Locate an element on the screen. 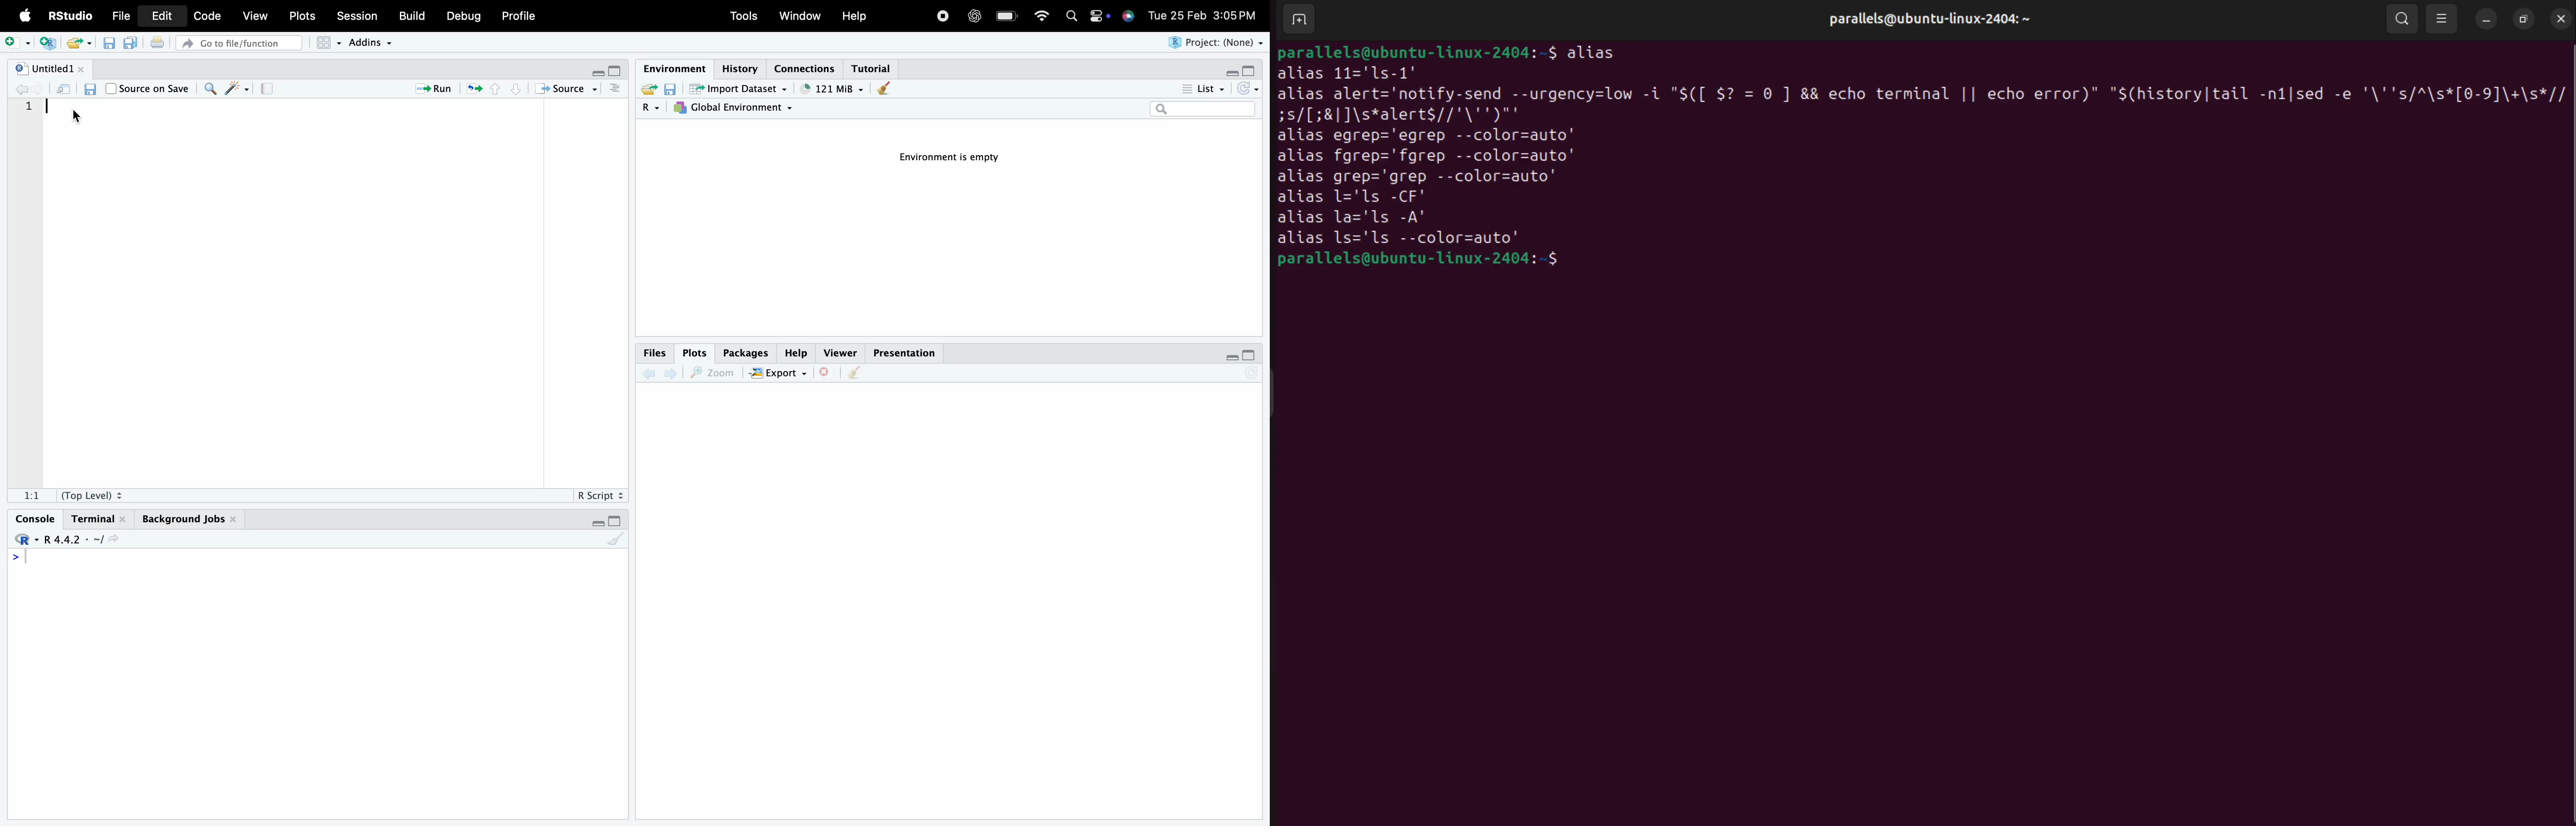  Project (None) is located at coordinates (1217, 44).